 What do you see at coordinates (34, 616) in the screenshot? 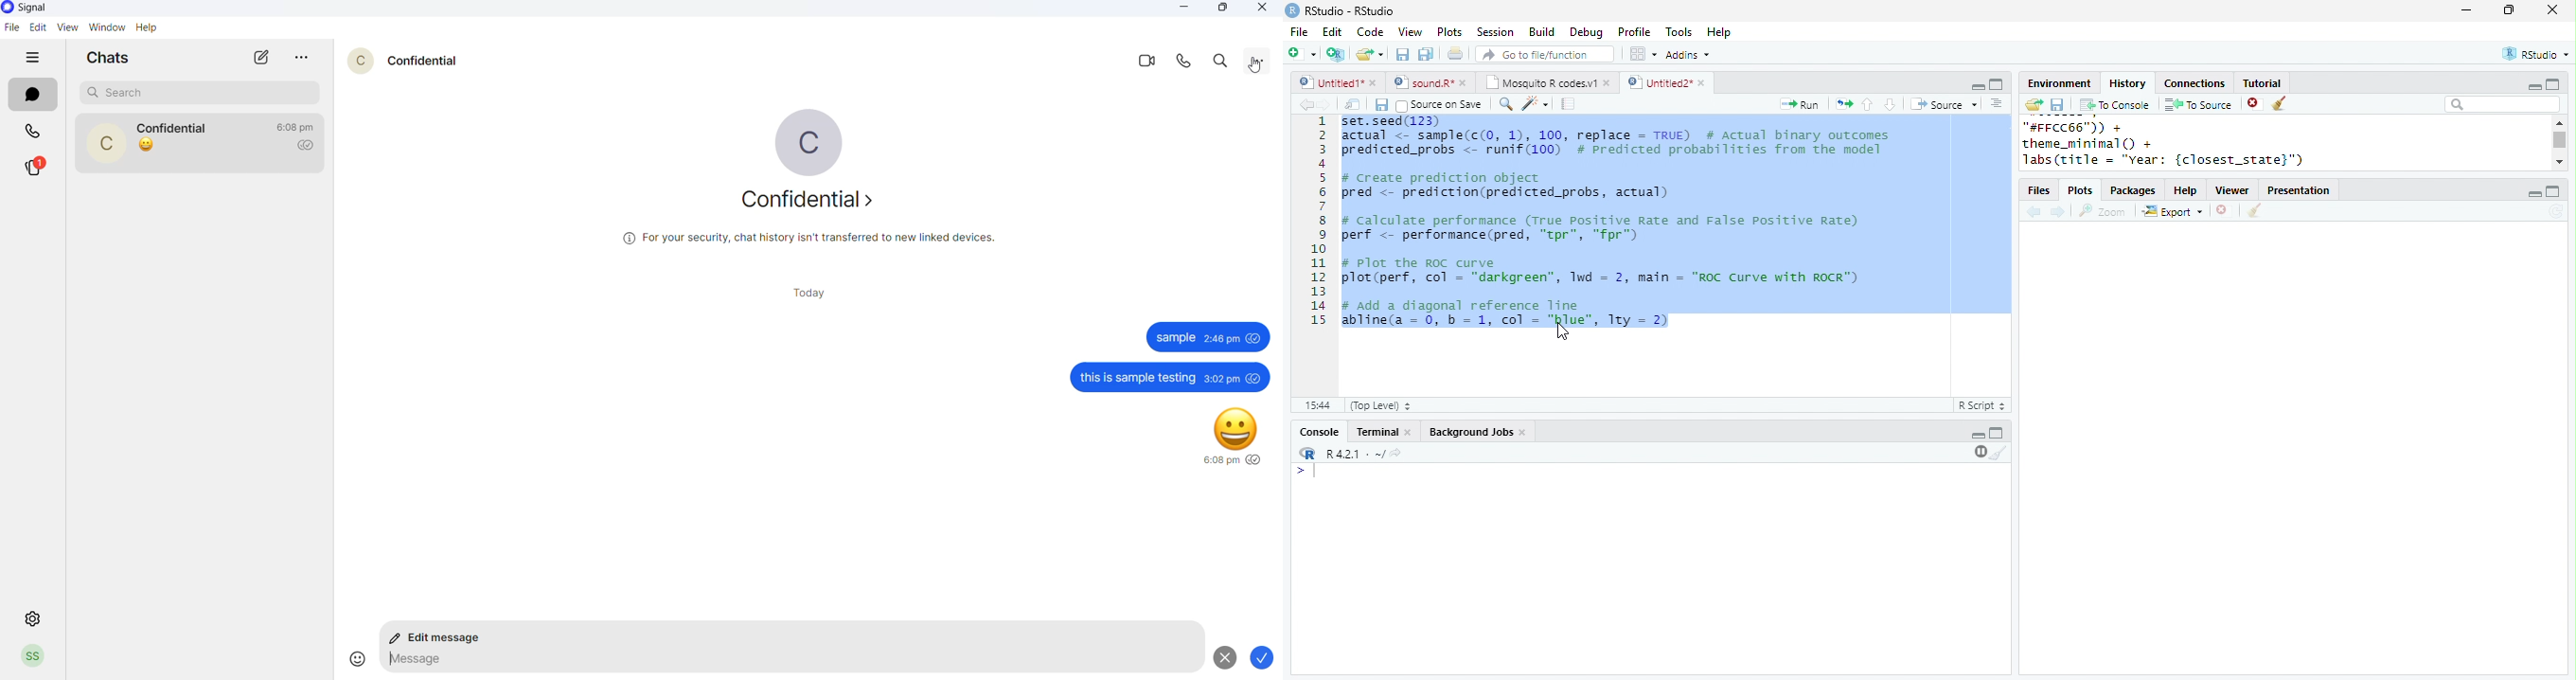
I see `settings` at bounding box center [34, 616].